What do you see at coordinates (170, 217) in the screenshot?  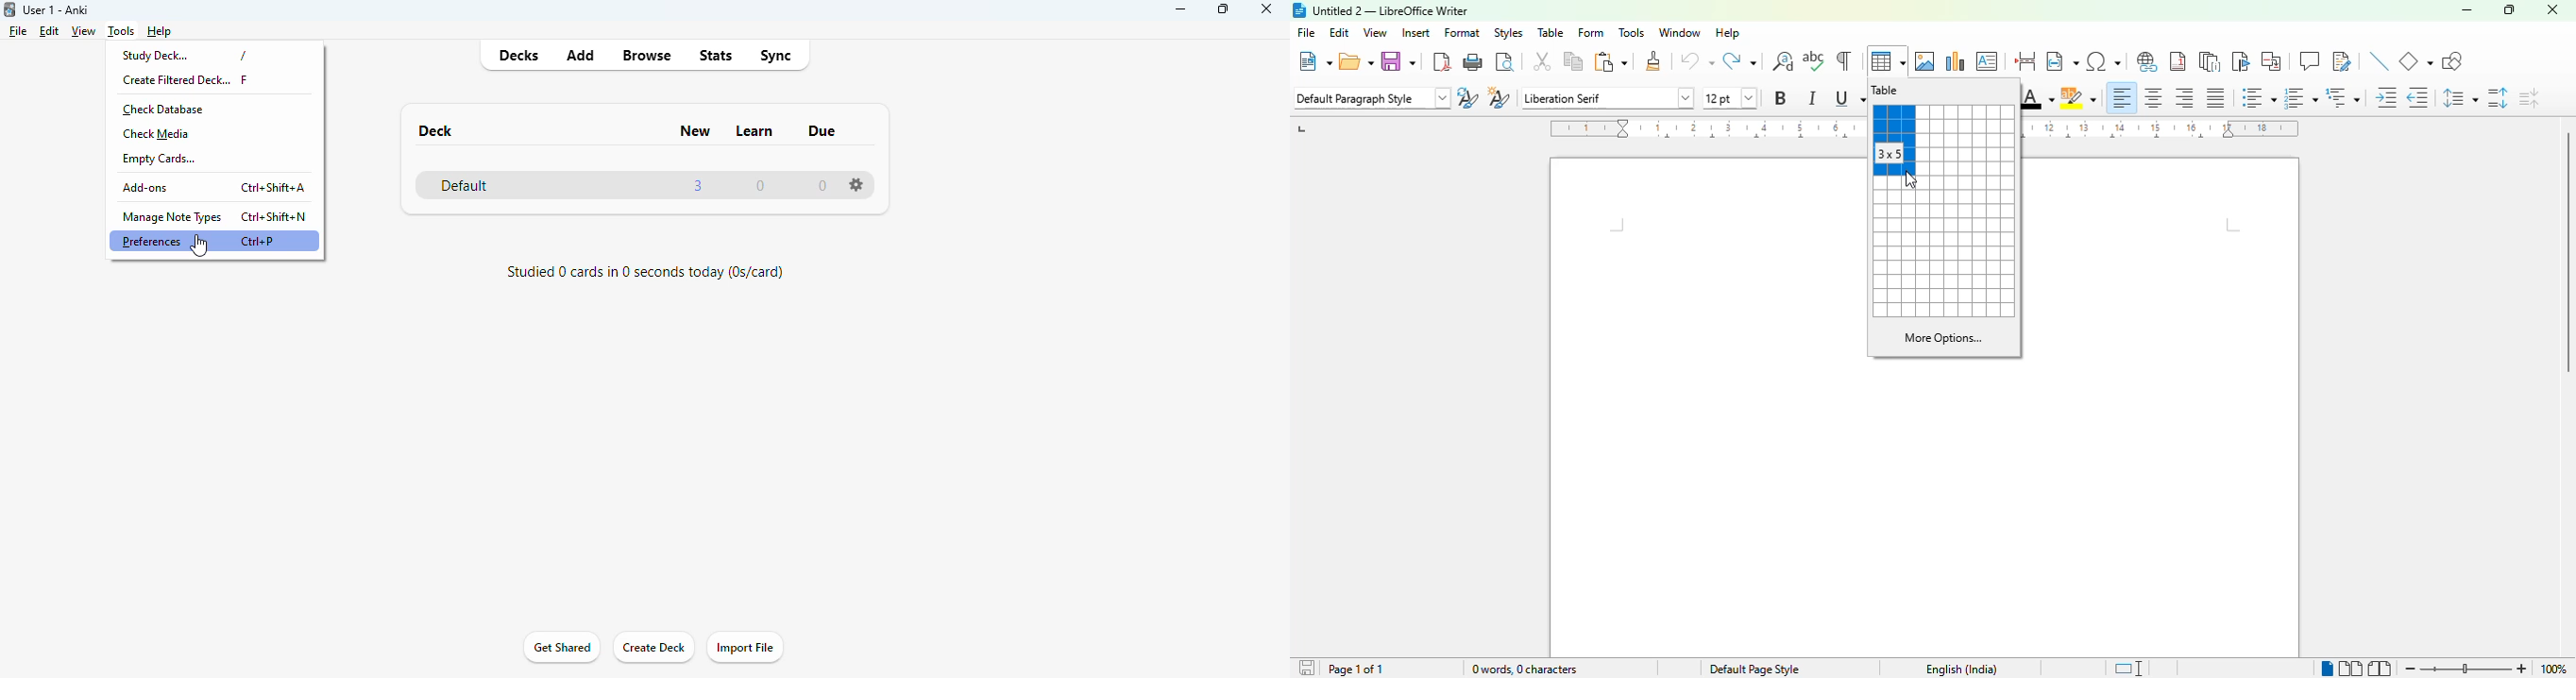 I see `manage note types` at bounding box center [170, 217].